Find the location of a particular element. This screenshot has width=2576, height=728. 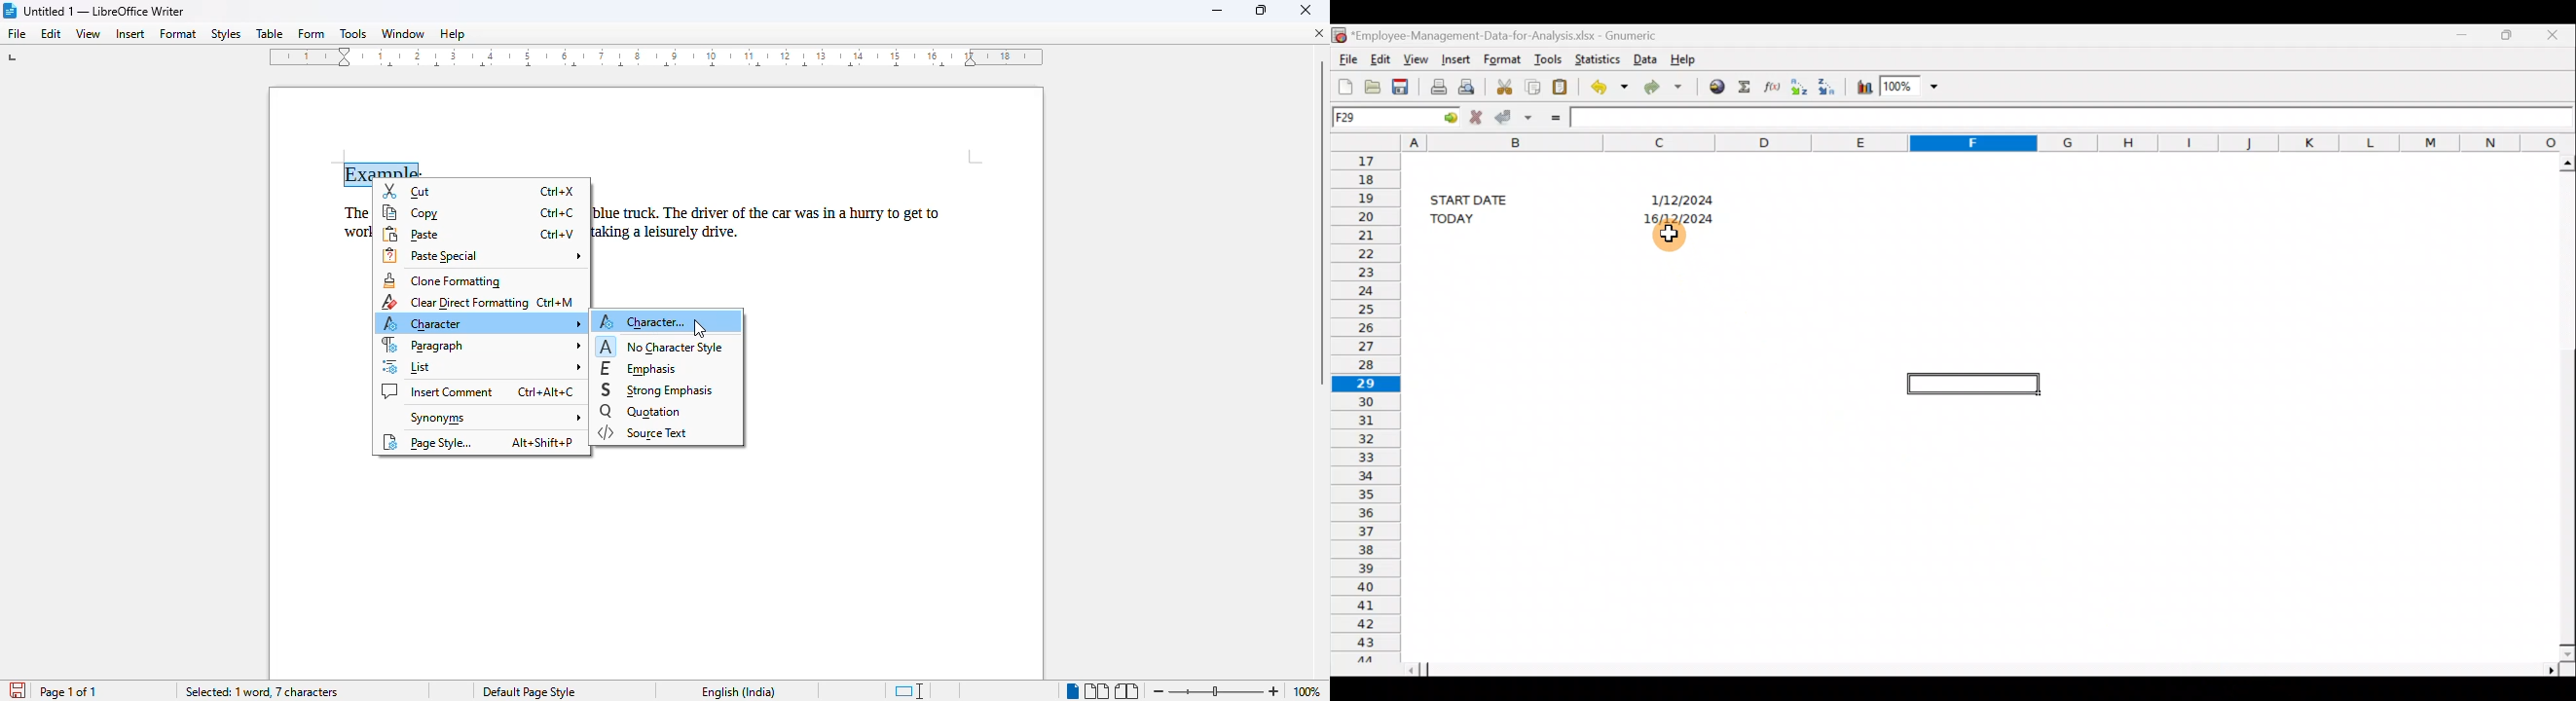

Redo undone action is located at coordinates (1660, 86).